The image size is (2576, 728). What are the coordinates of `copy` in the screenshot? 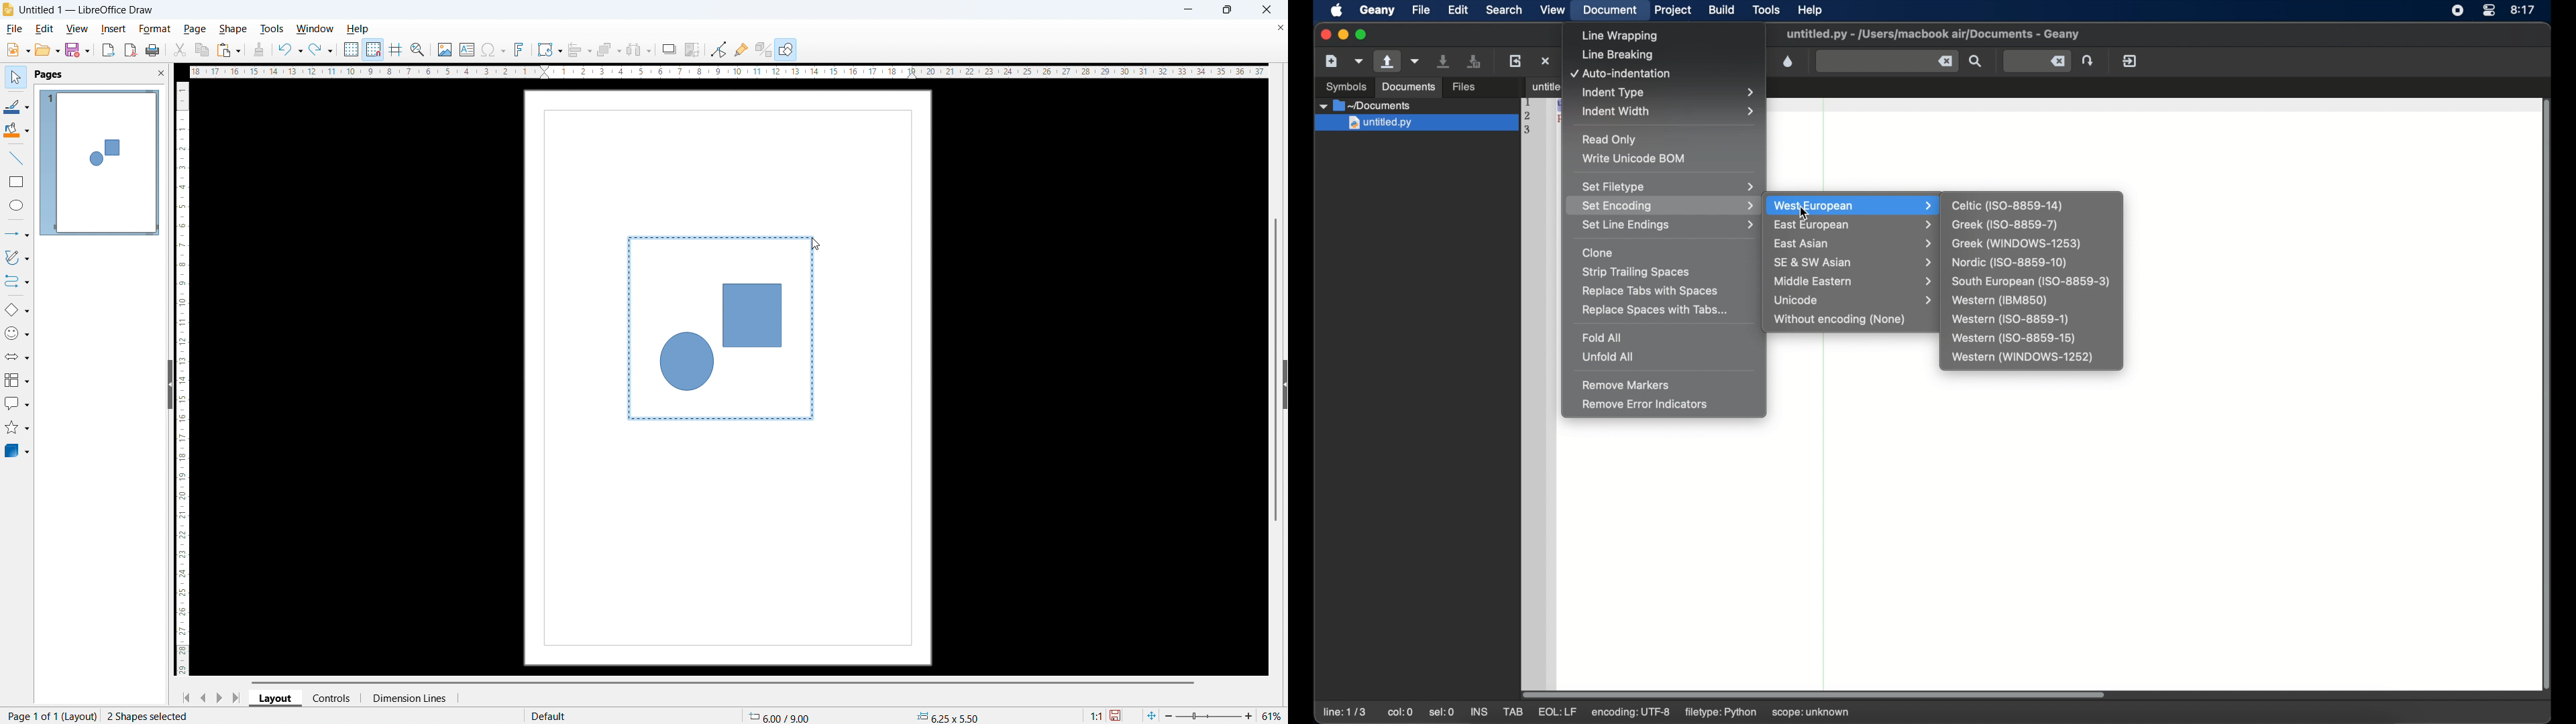 It's located at (203, 50).